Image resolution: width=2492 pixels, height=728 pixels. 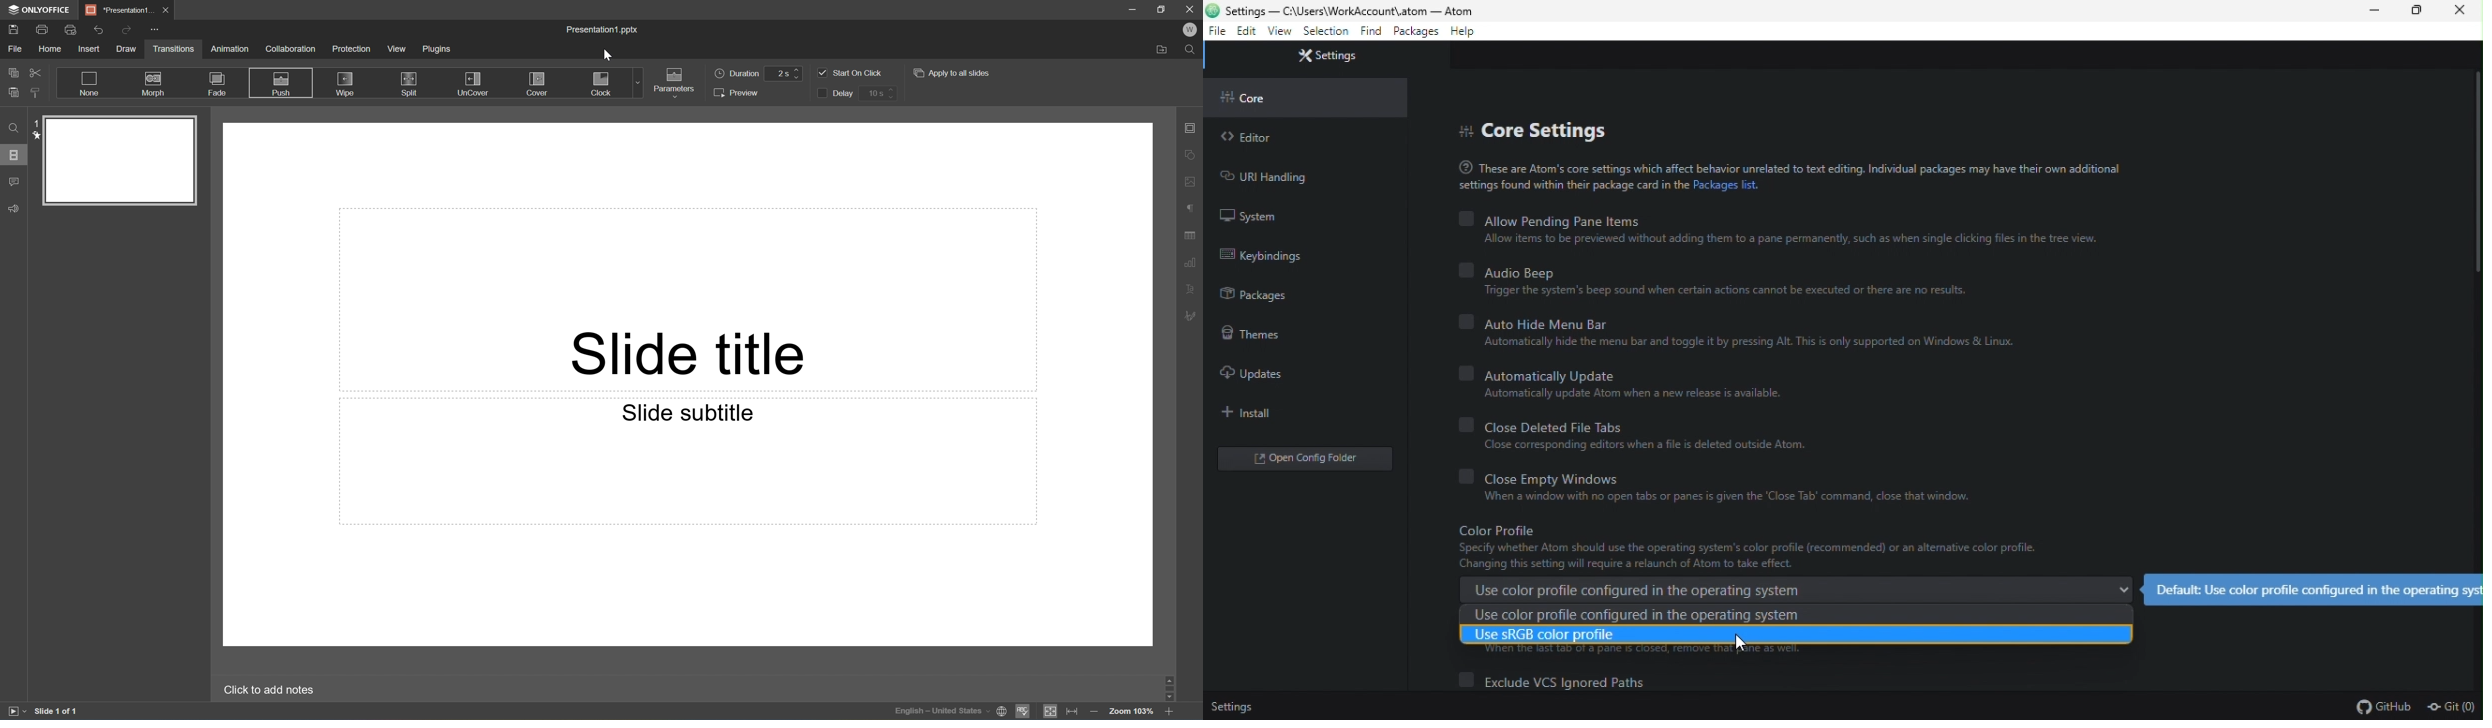 I want to click on Cut, so click(x=35, y=72).